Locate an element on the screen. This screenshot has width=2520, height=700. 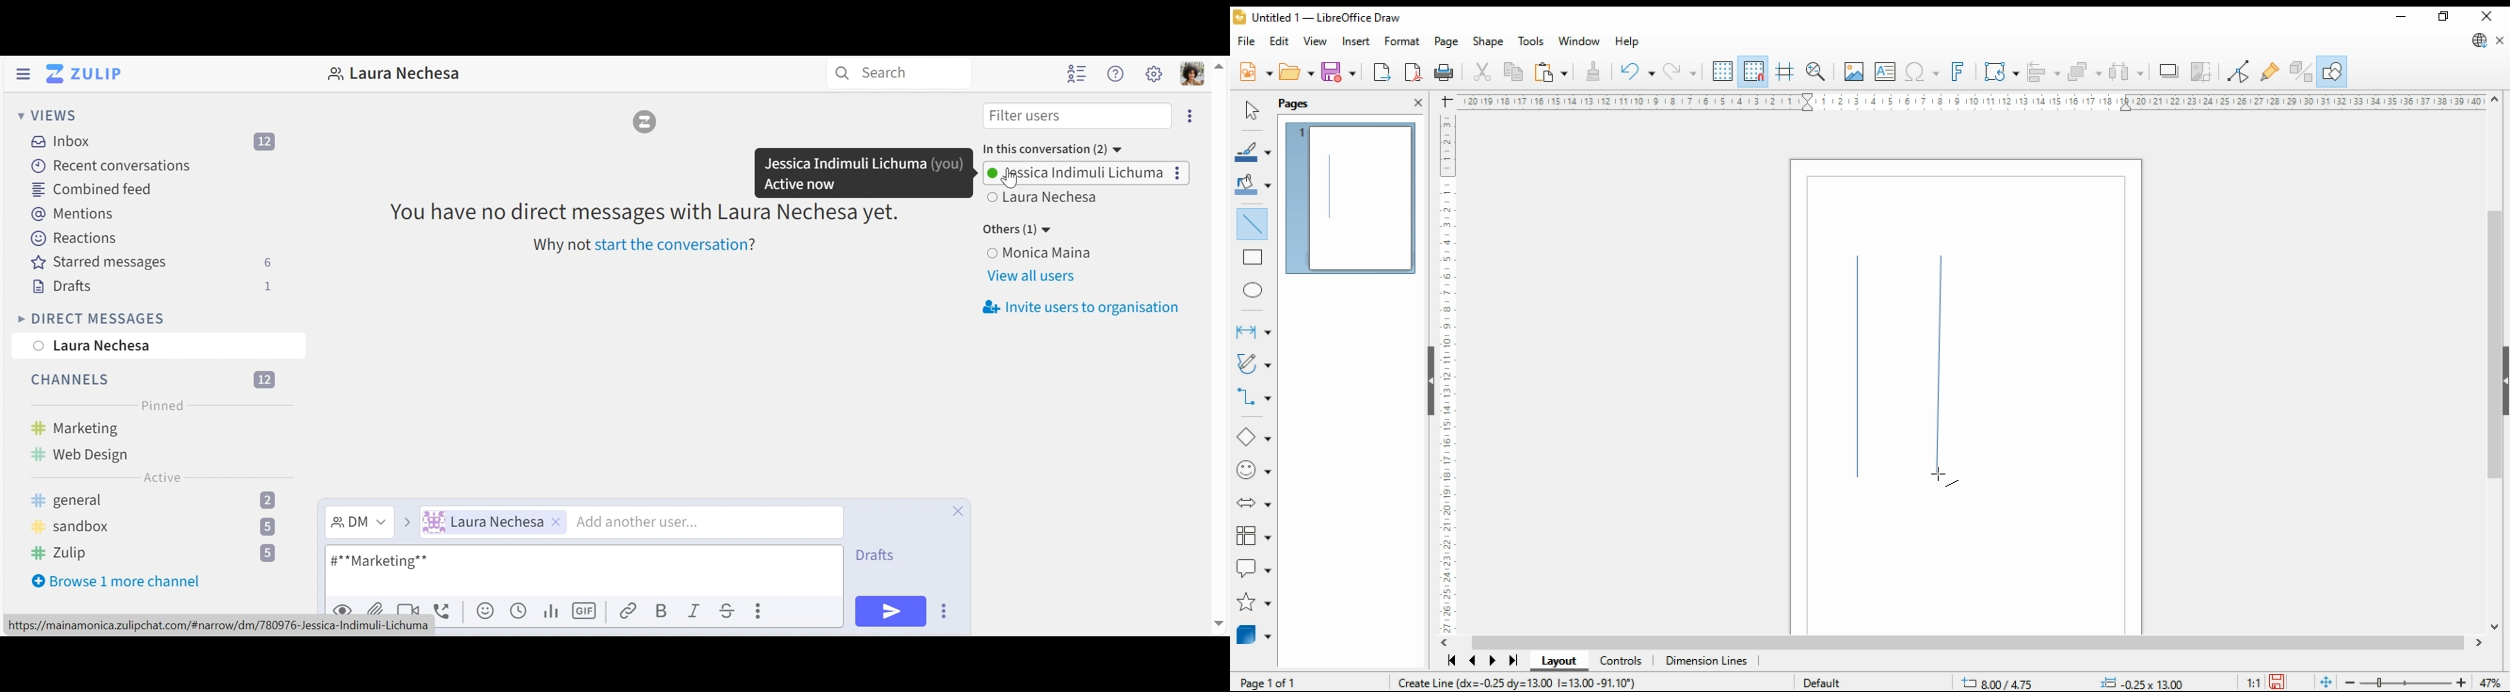
more options is located at coordinates (1190, 119).